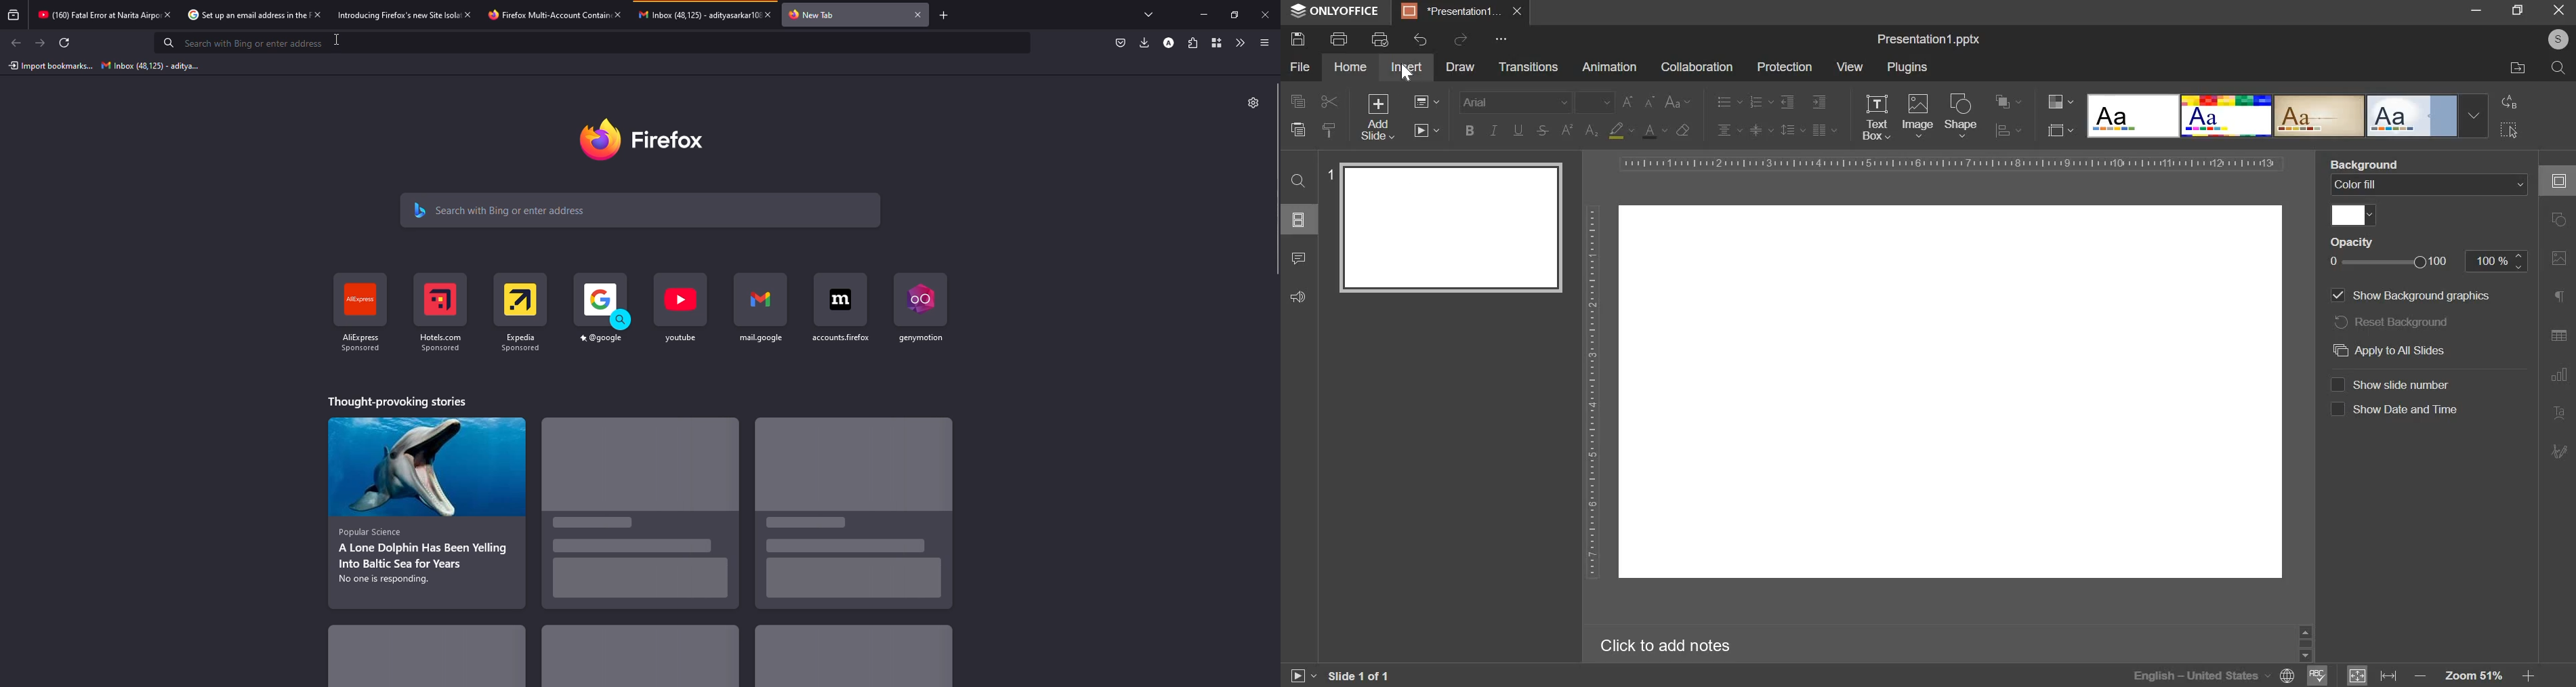 The image size is (2576, 700). What do you see at coordinates (1427, 131) in the screenshot?
I see `slideshow` at bounding box center [1427, 131].